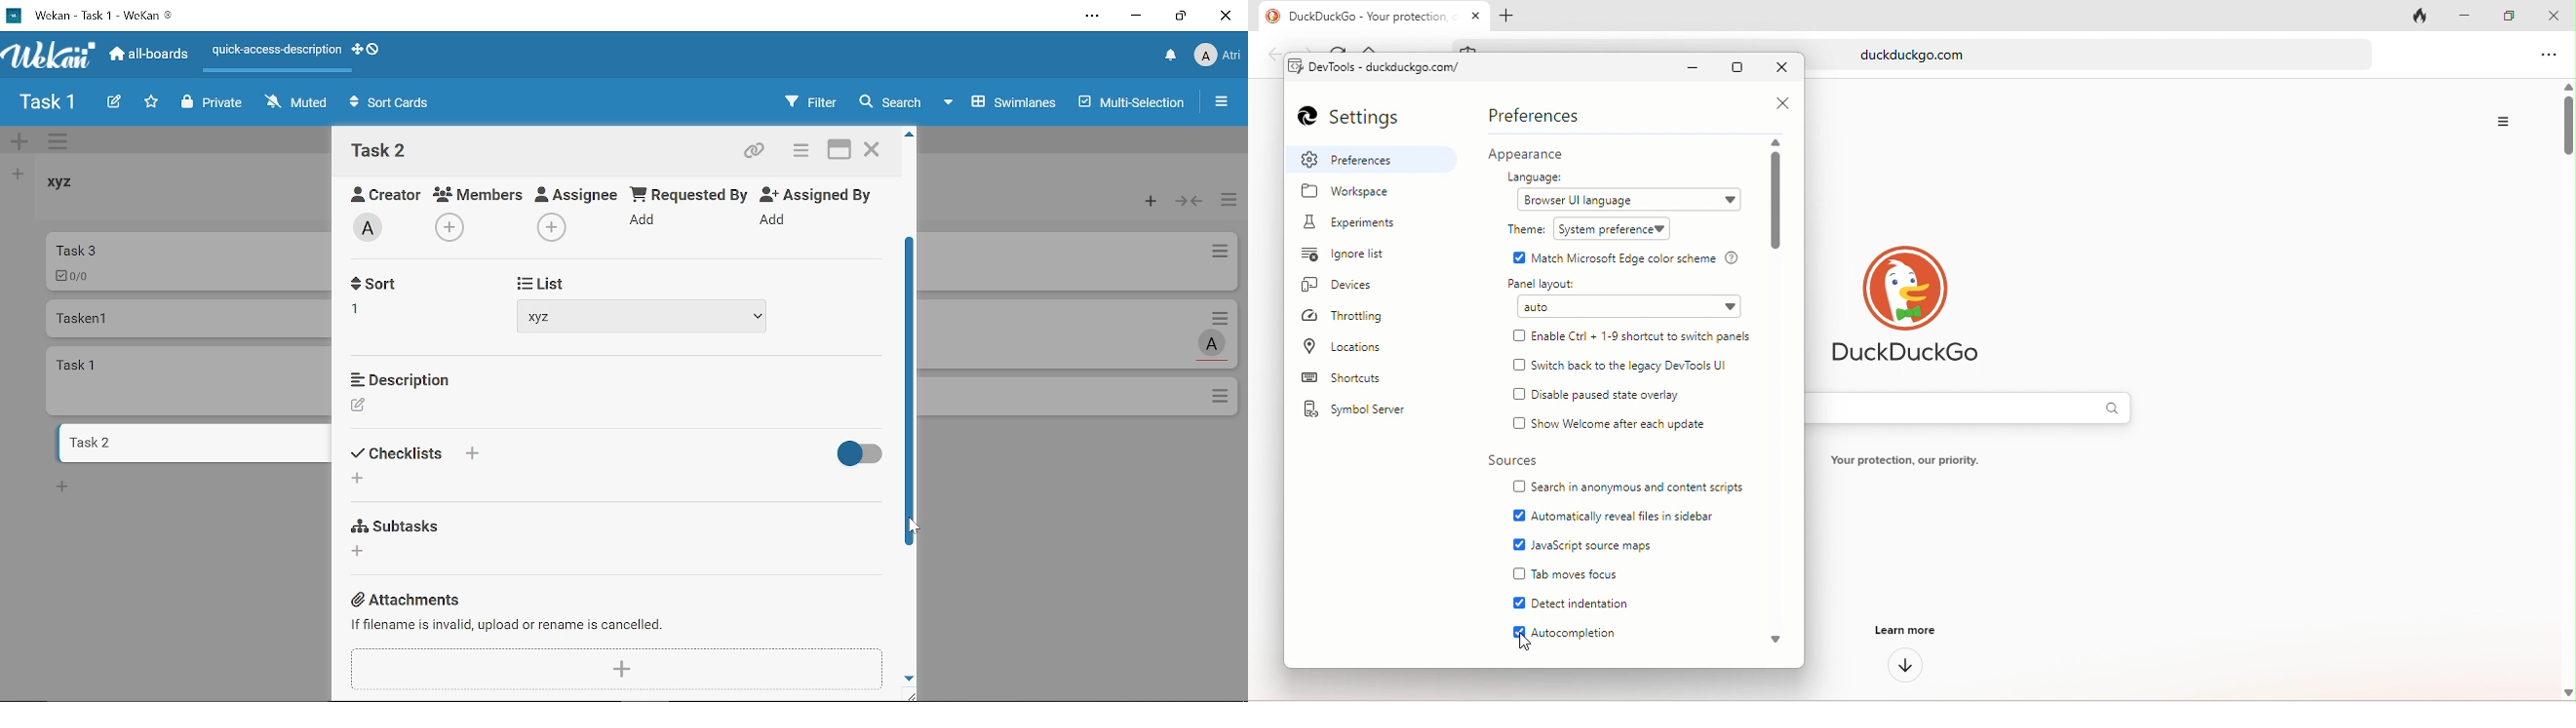 The height and width of the screenshot is (728, 2576). I want to click on experiments, so click(1362, 224).